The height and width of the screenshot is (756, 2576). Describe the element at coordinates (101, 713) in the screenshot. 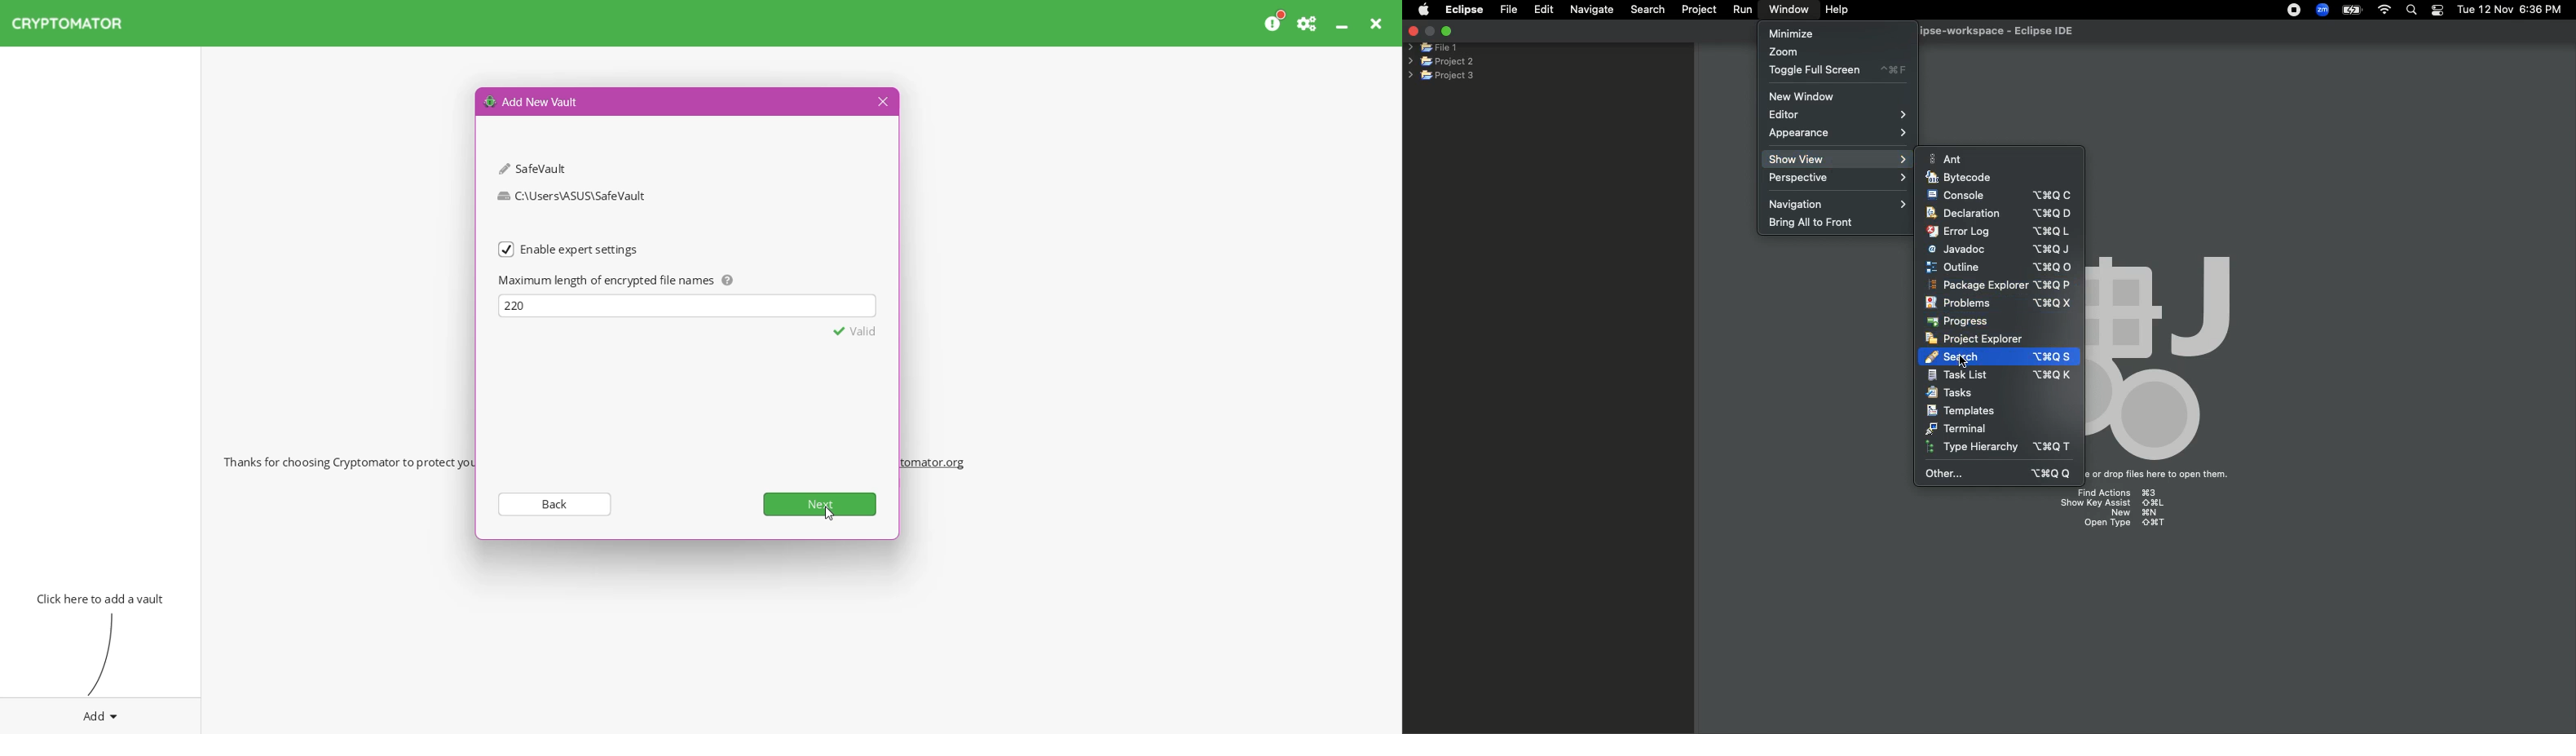

I see `Add` at that location.